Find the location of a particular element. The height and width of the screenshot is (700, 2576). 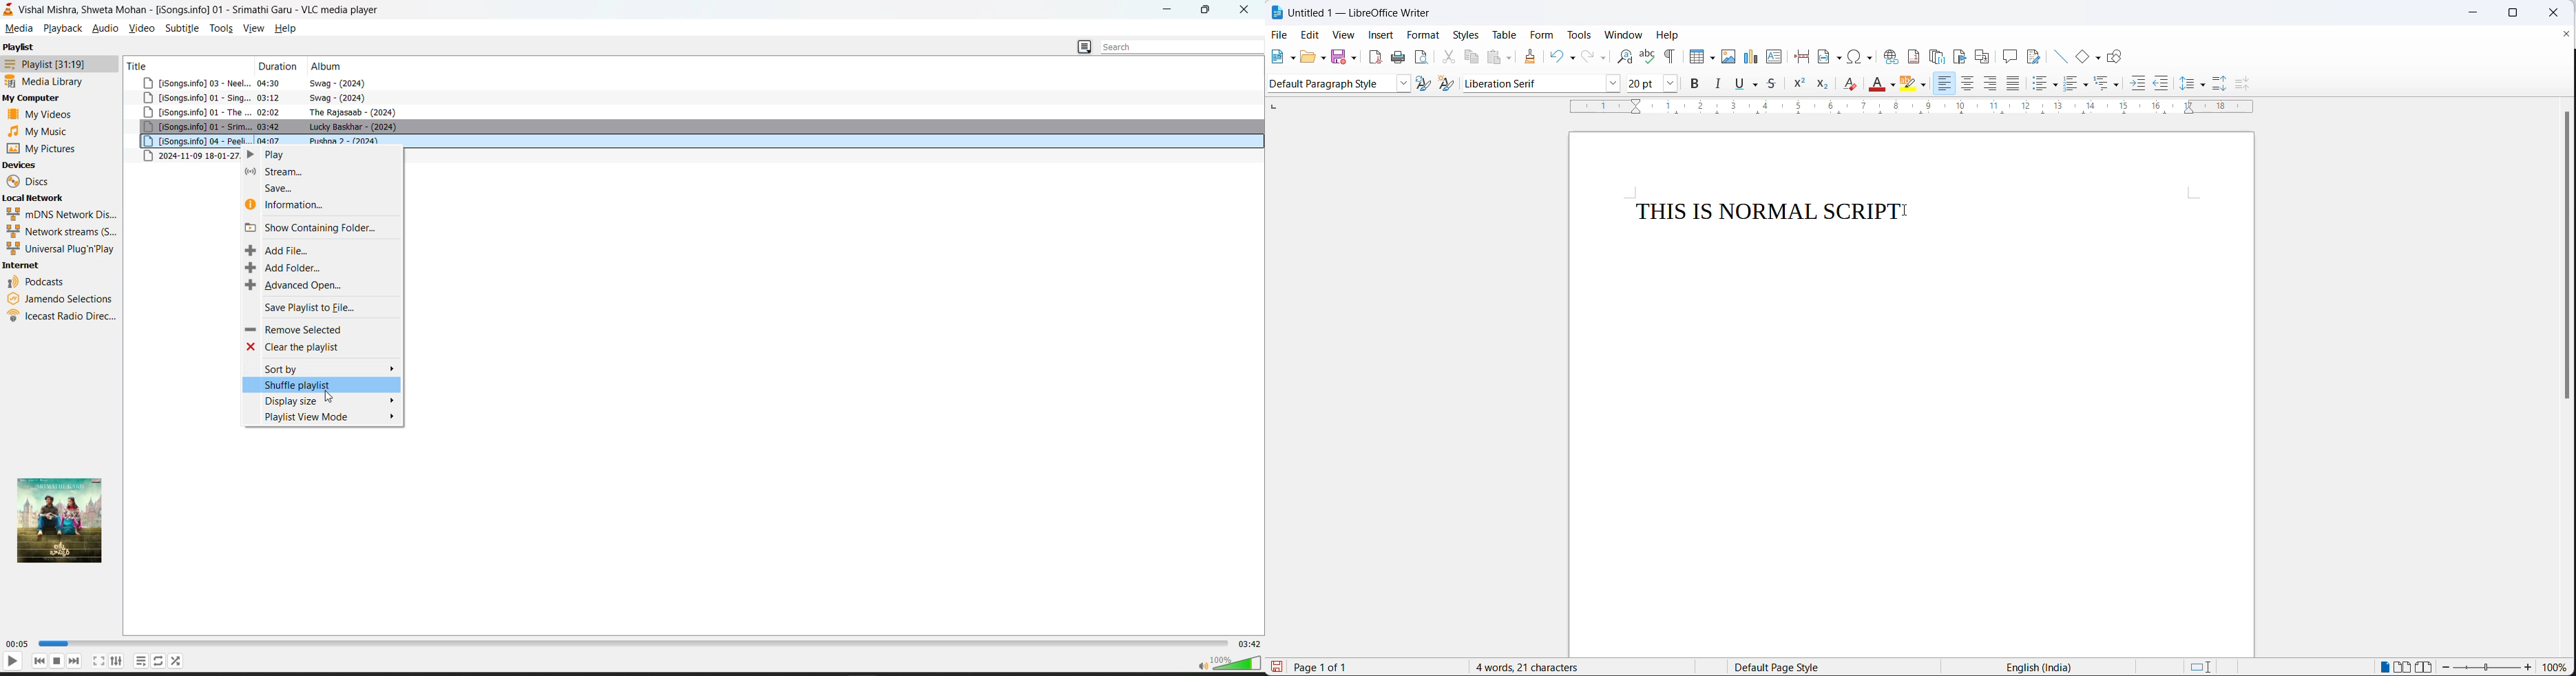

insert text is located at coordinates (1773, 56).